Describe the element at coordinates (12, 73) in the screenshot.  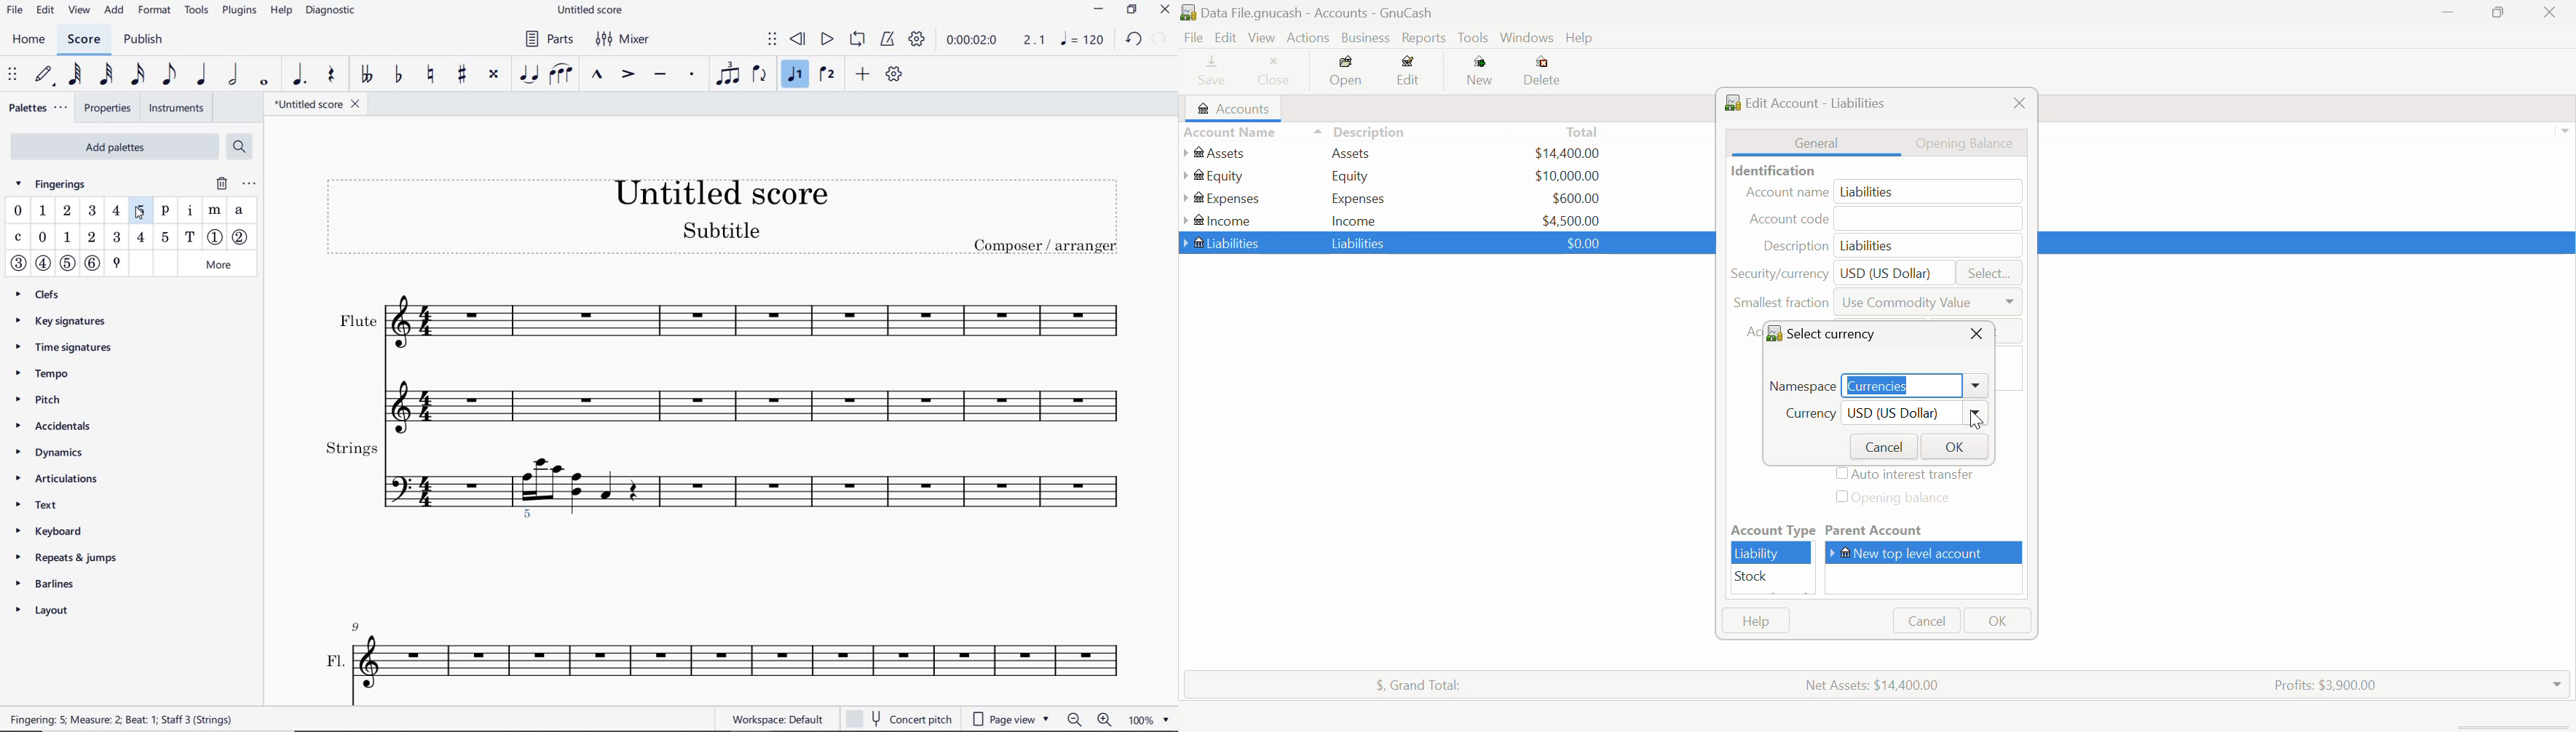
I see `select to move` at that location.